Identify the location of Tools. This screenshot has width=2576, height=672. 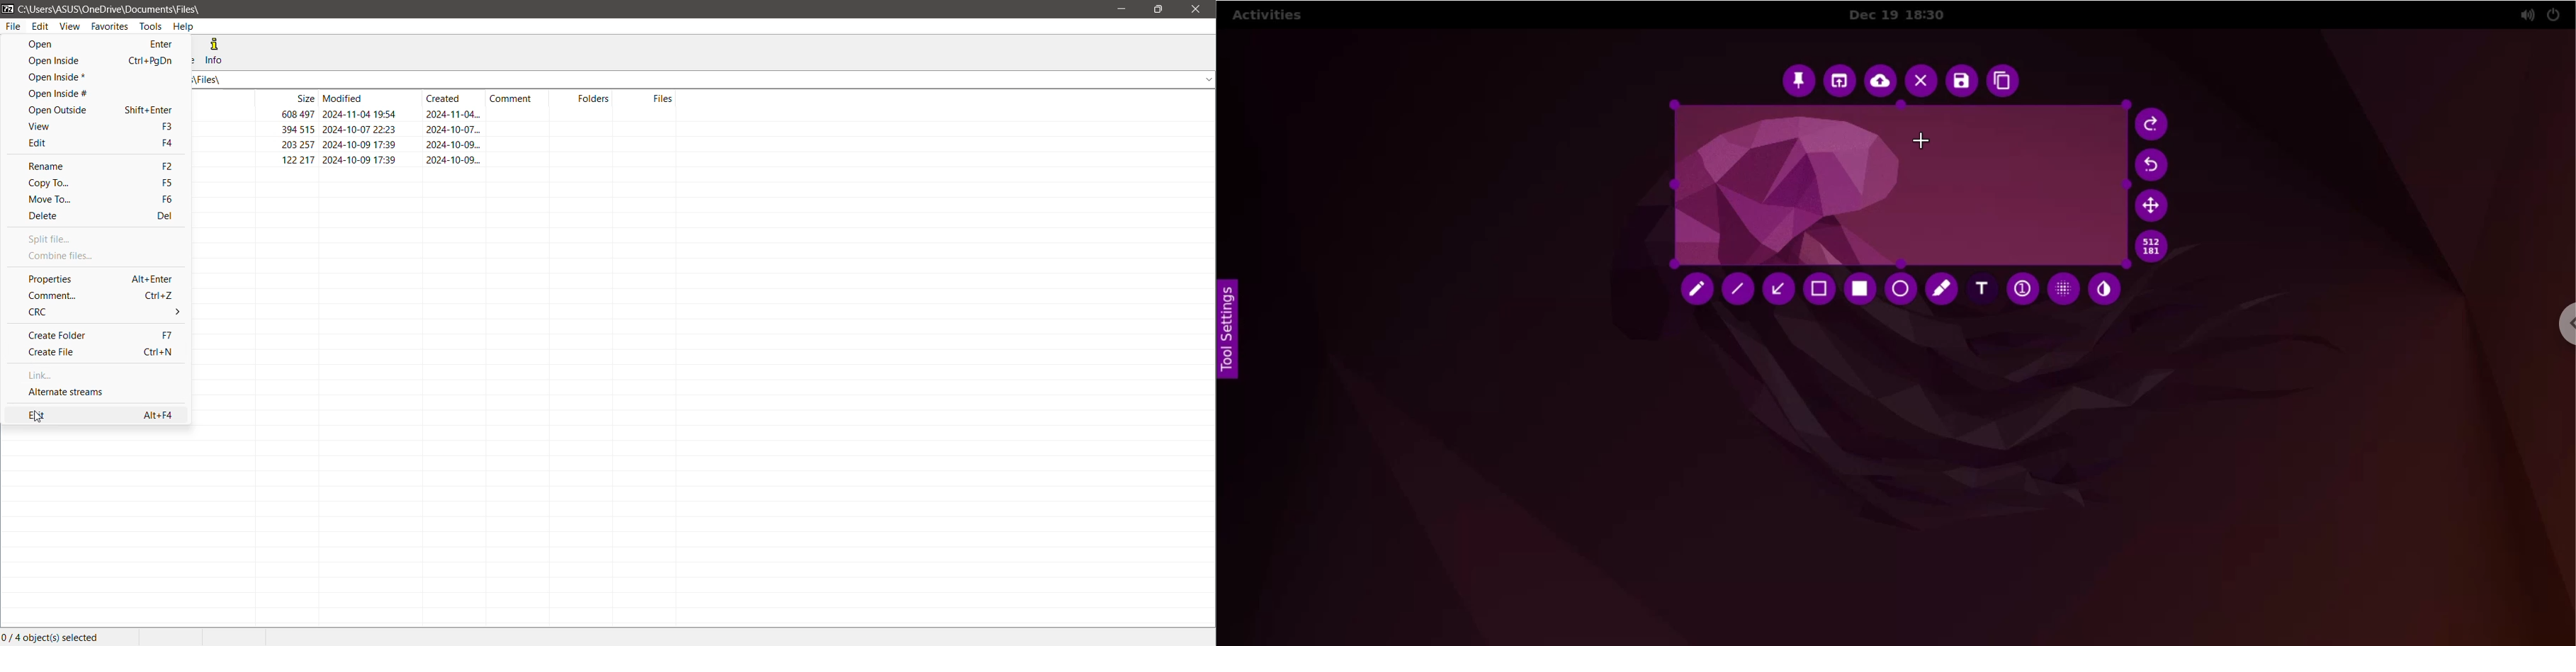
(153, 27).